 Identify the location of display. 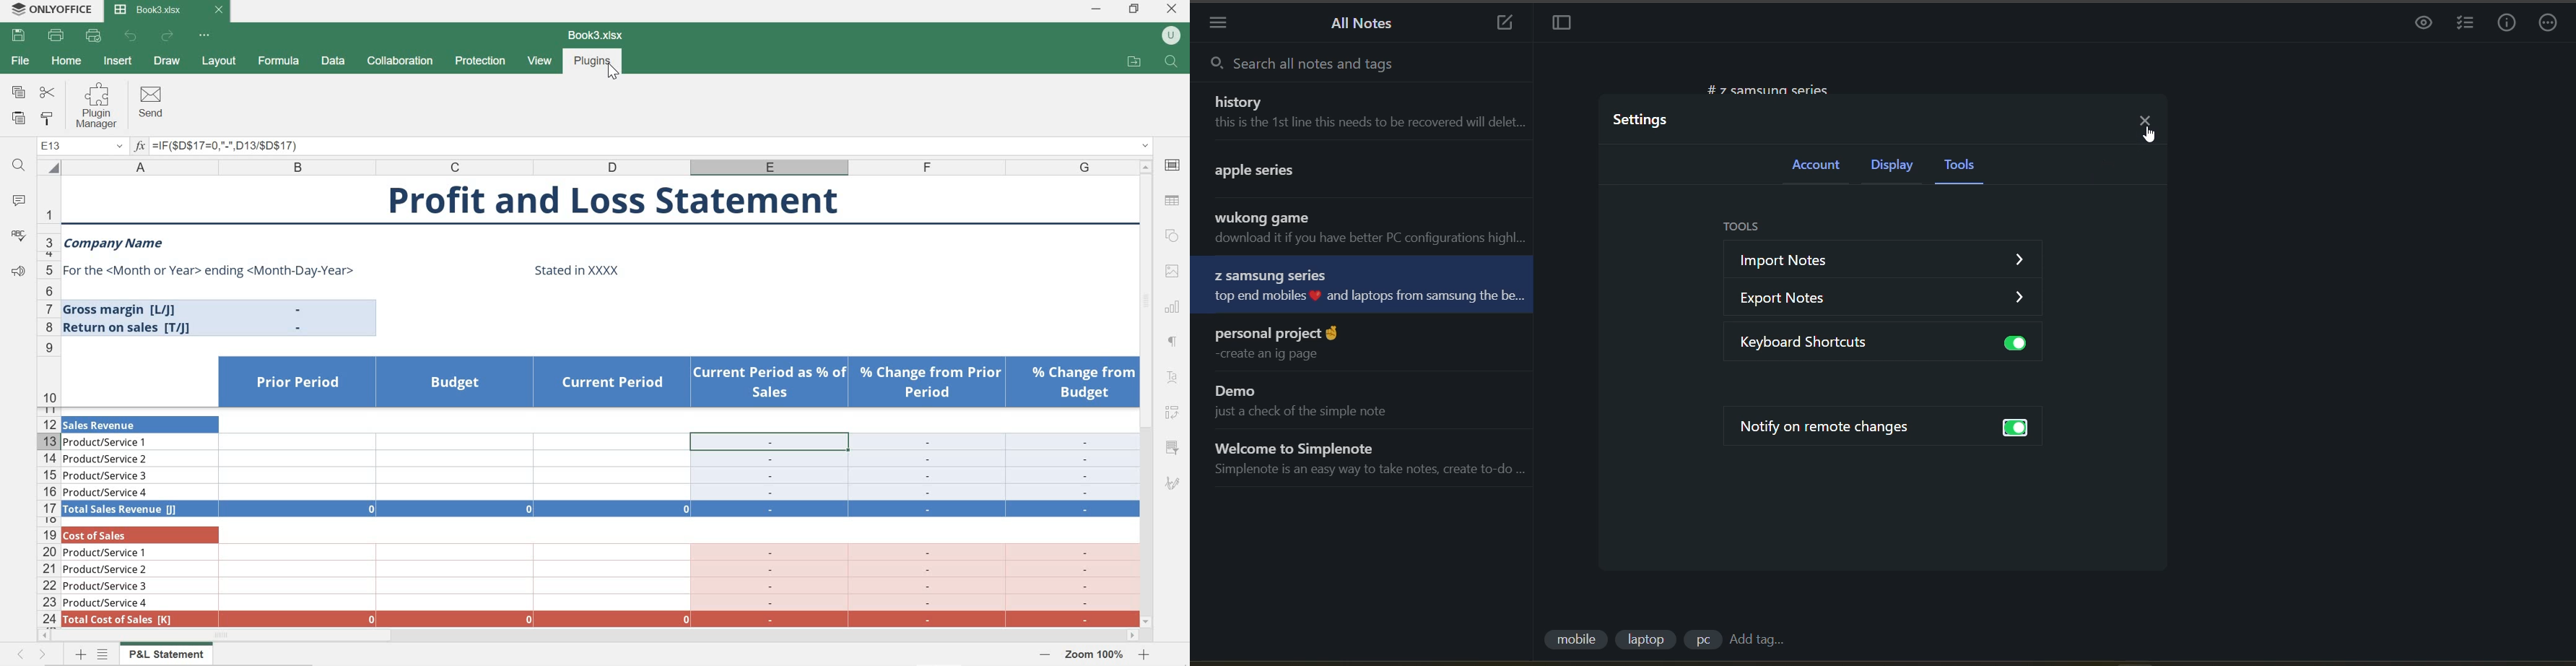
(1890, 167).